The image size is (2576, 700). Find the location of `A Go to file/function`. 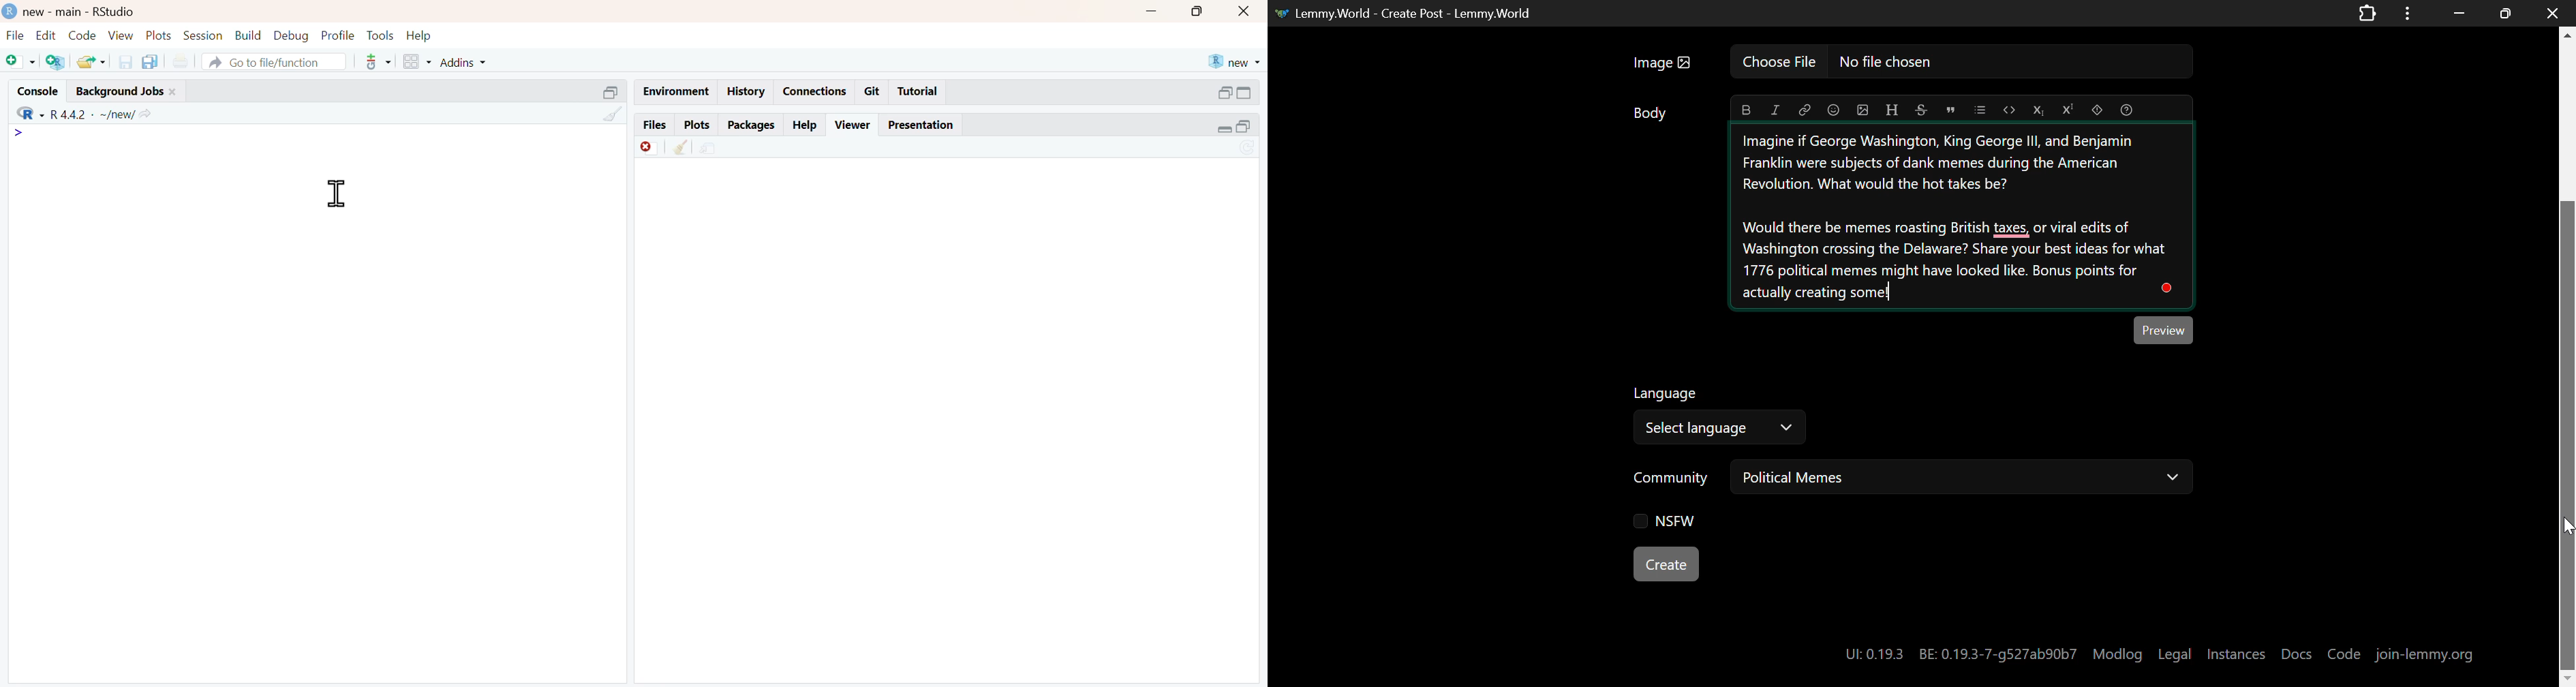

A Go to file/function is located at coordinates (273, 62).